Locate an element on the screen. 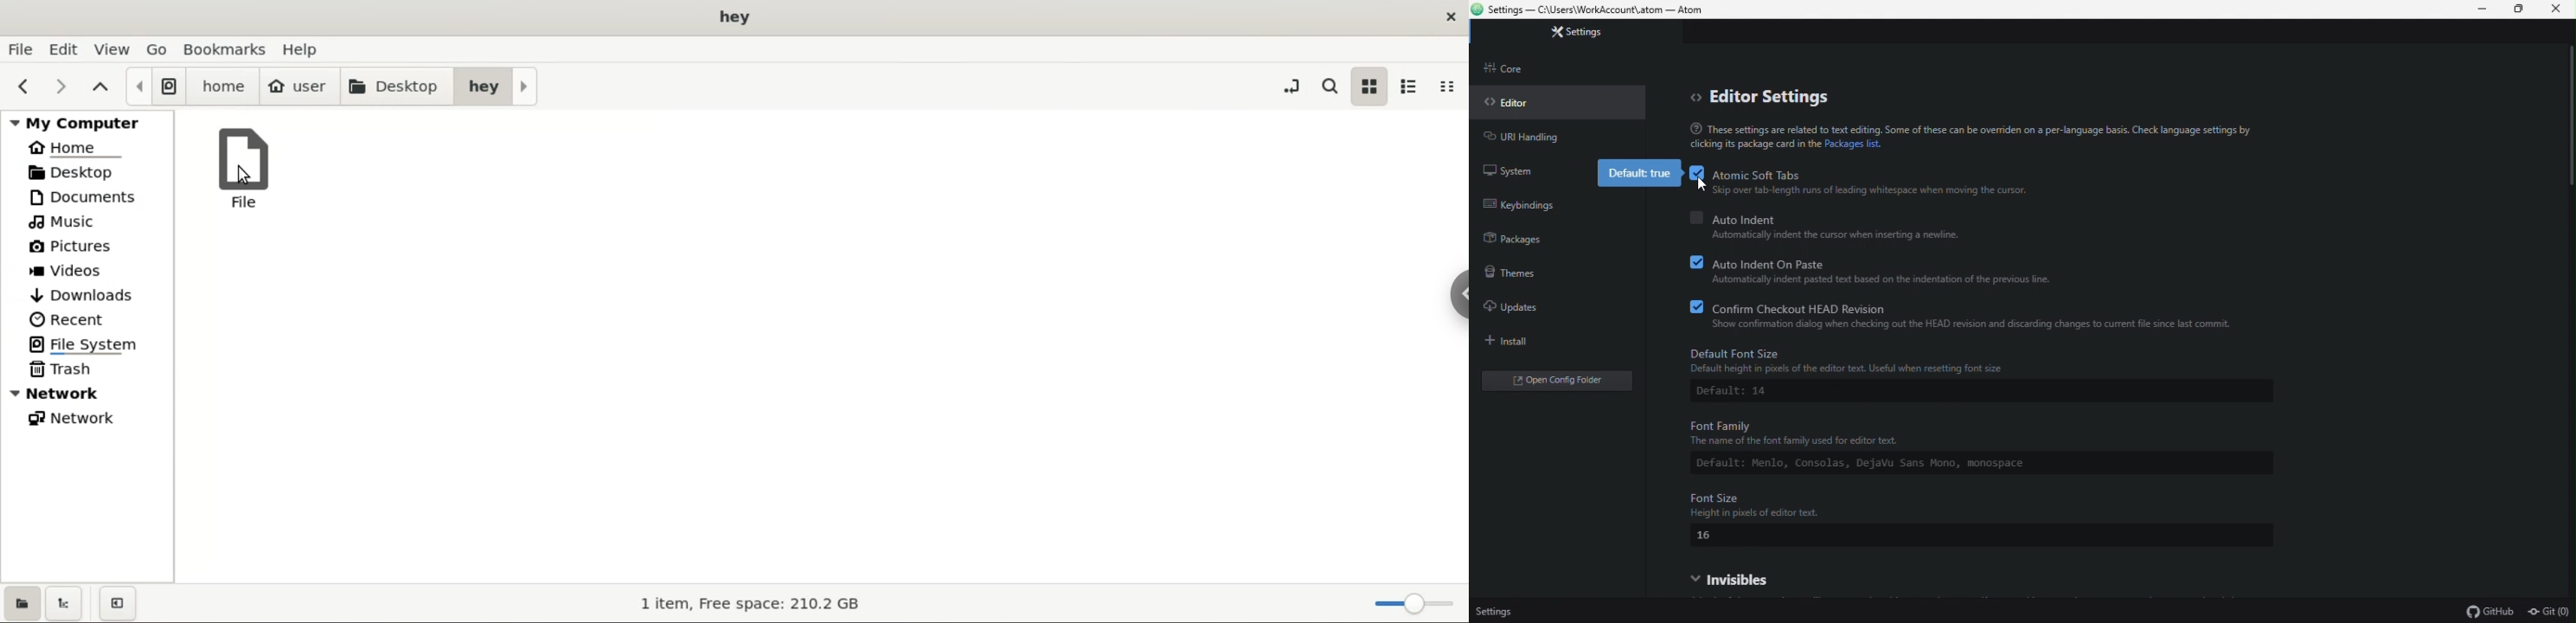 This screenshot has width=2576, height=644. home is located at coordinates (225, 86).